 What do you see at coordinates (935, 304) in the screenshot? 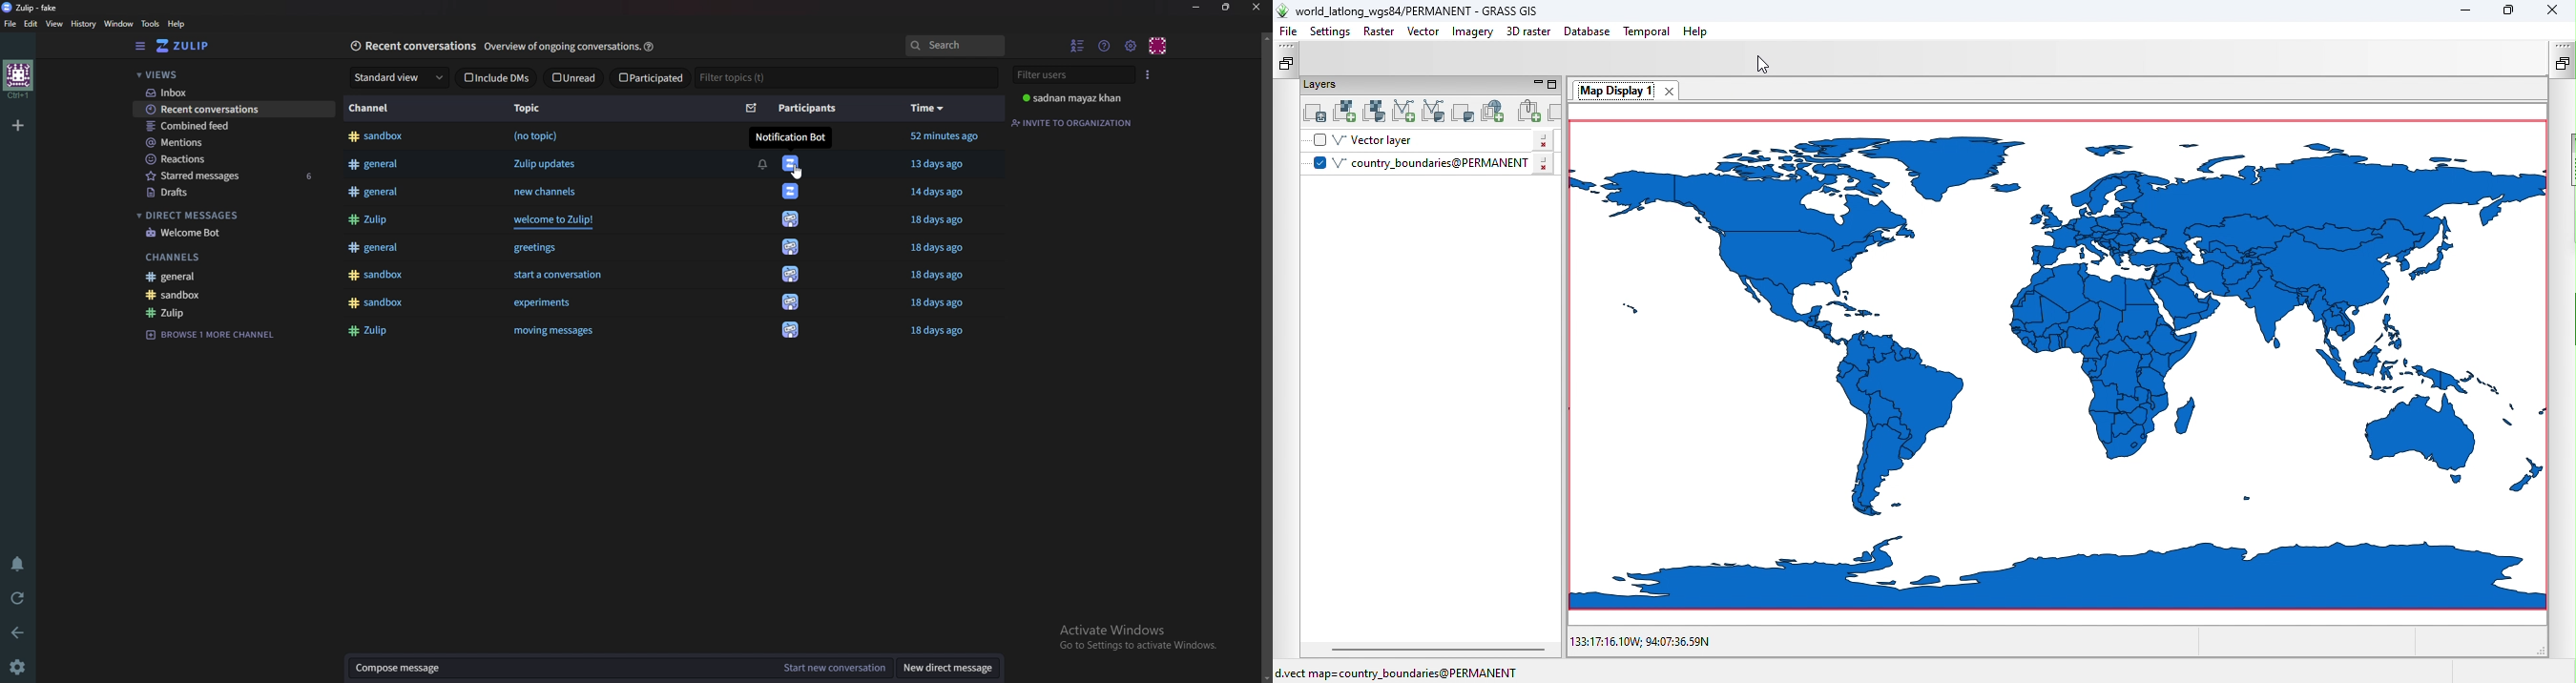
I see `18 days ago` at bounding box center [935, 304].